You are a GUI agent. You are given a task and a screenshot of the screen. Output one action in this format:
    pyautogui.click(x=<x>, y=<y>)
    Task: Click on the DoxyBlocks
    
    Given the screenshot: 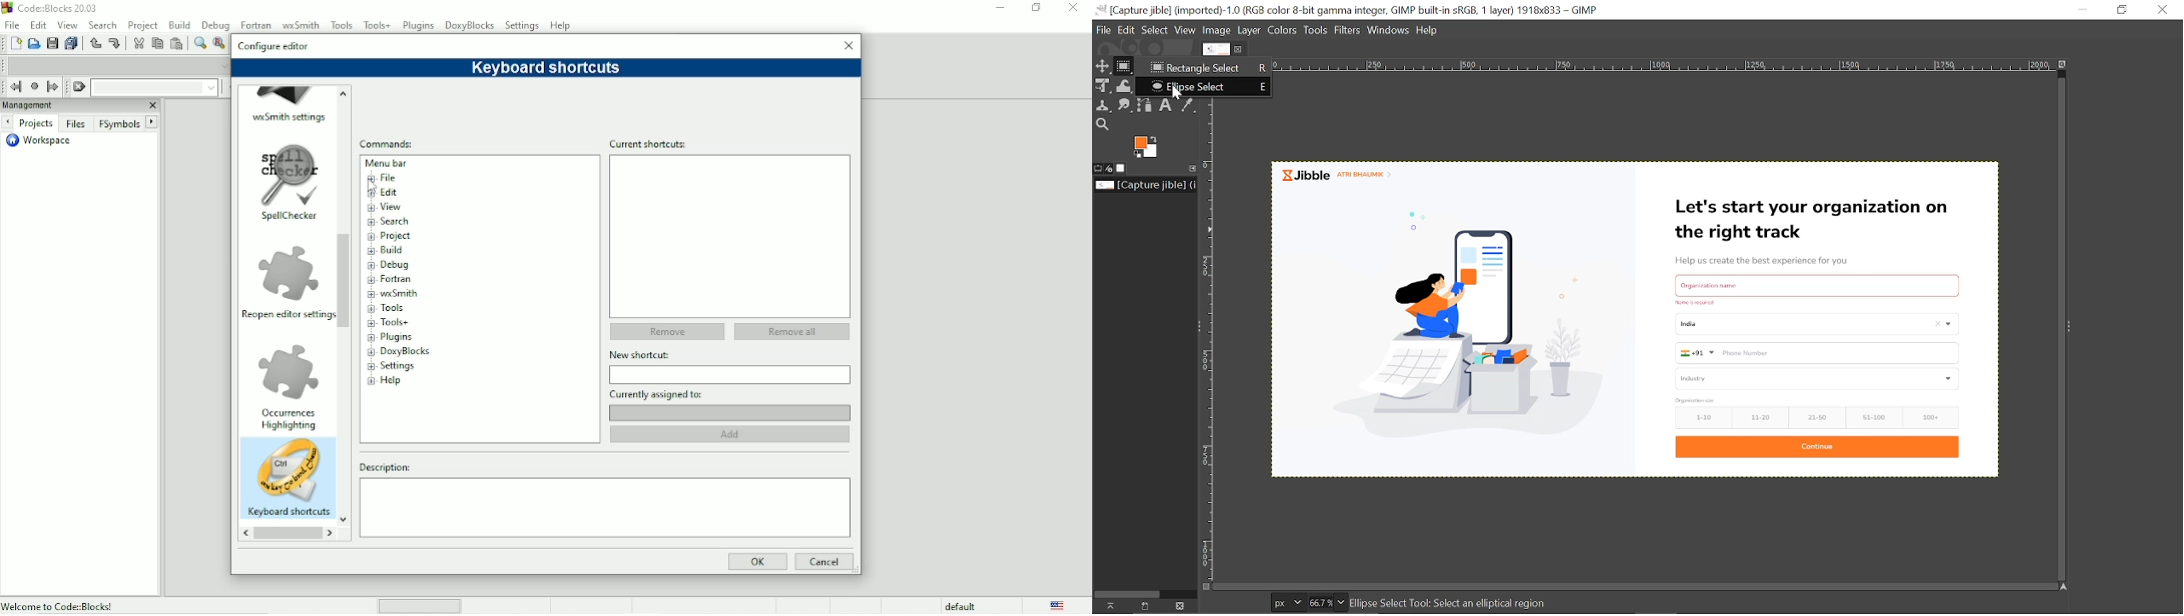 What is the action you would take?
    pyautogui.click(x=470, y=25)
    